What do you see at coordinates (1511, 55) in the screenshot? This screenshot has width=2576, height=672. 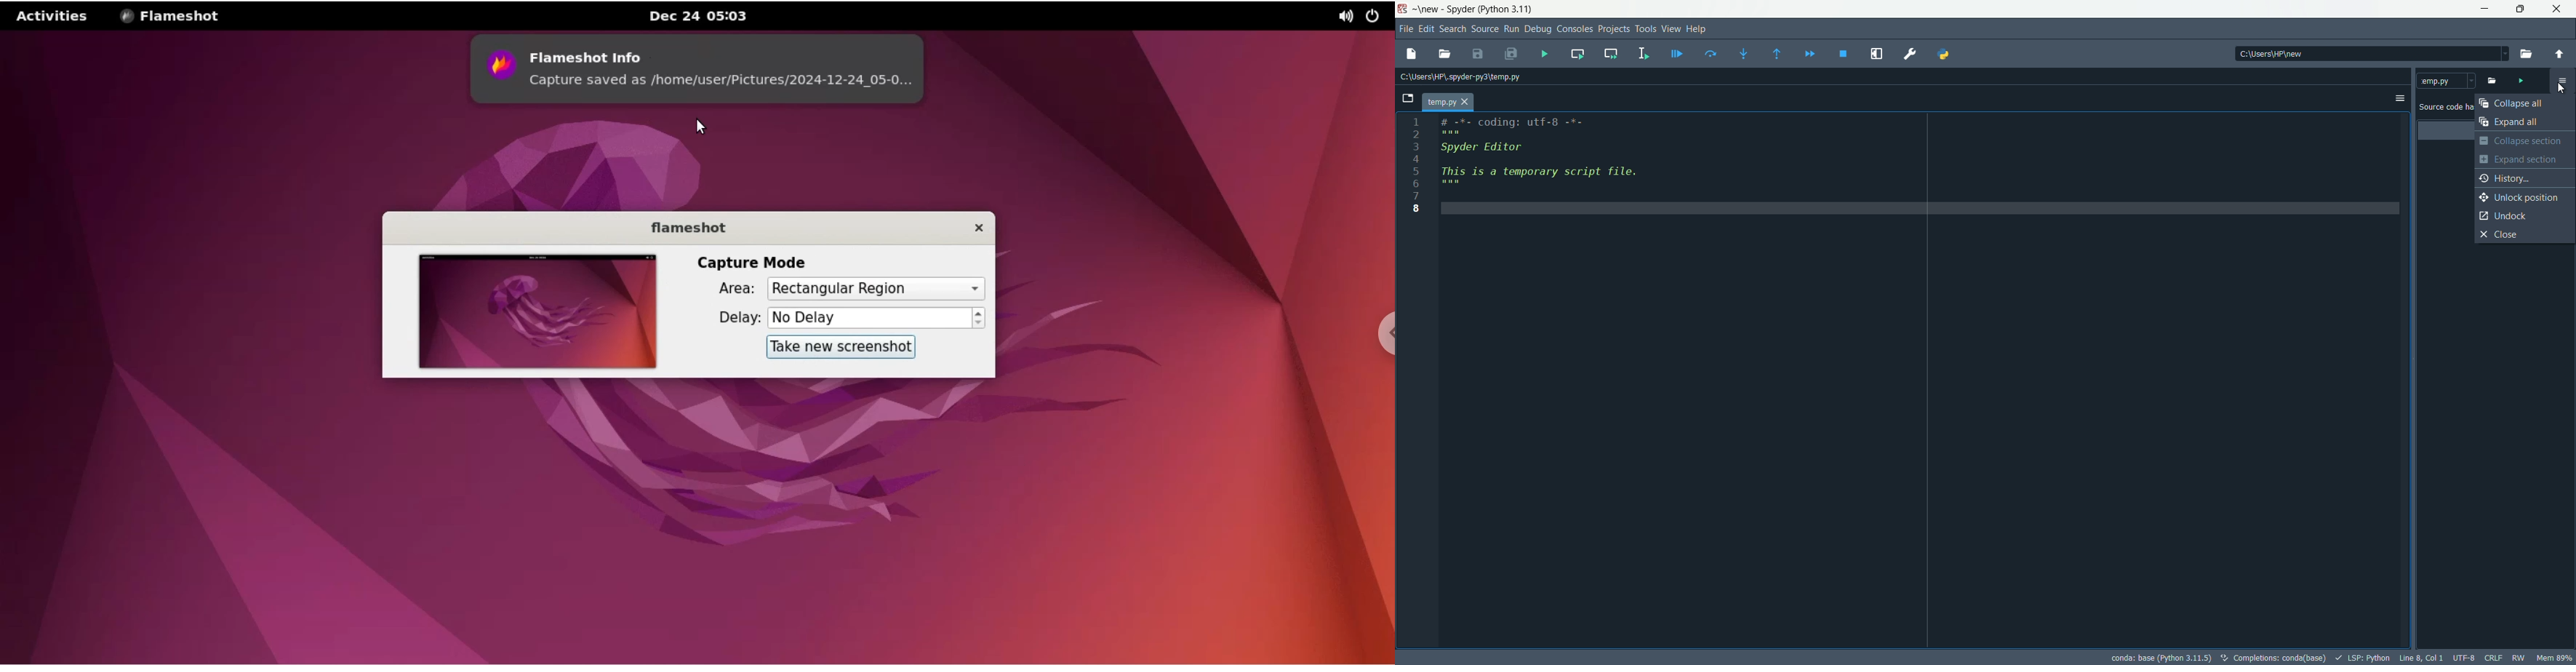 I see `save all files` at bounding box center [1511, 55].